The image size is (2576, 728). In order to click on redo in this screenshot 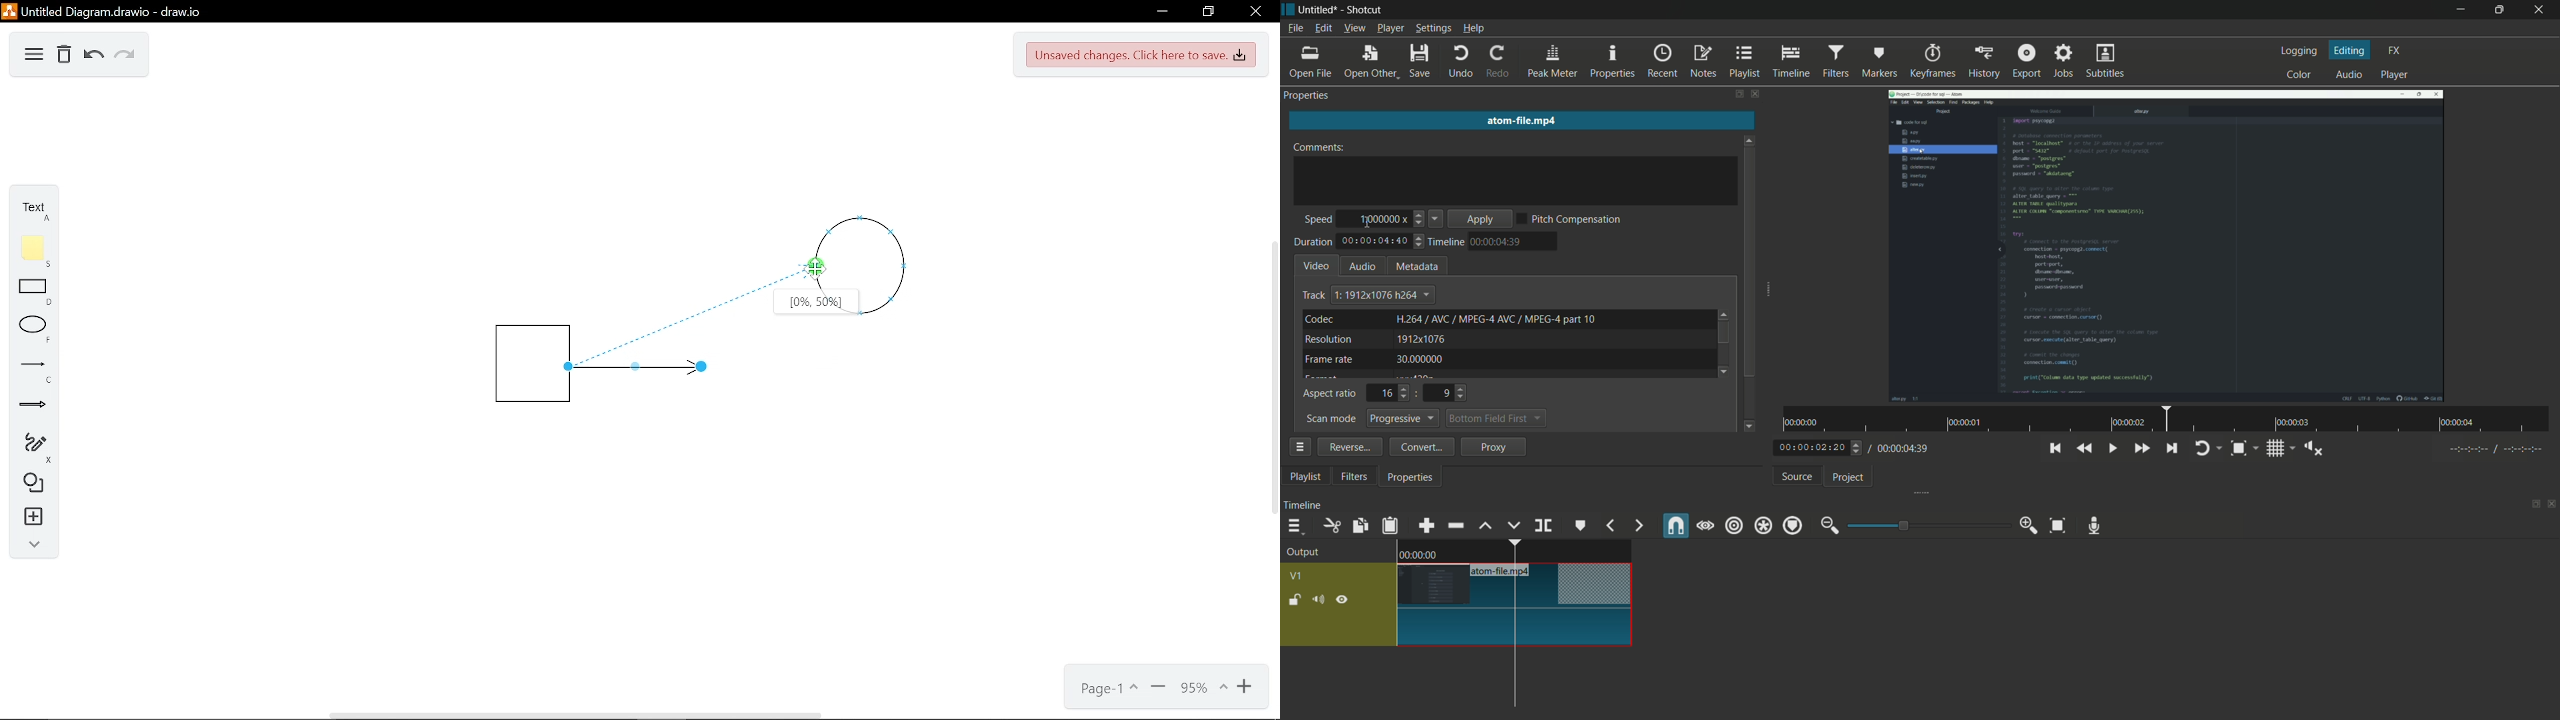, I will do `click(1499, 61)`.